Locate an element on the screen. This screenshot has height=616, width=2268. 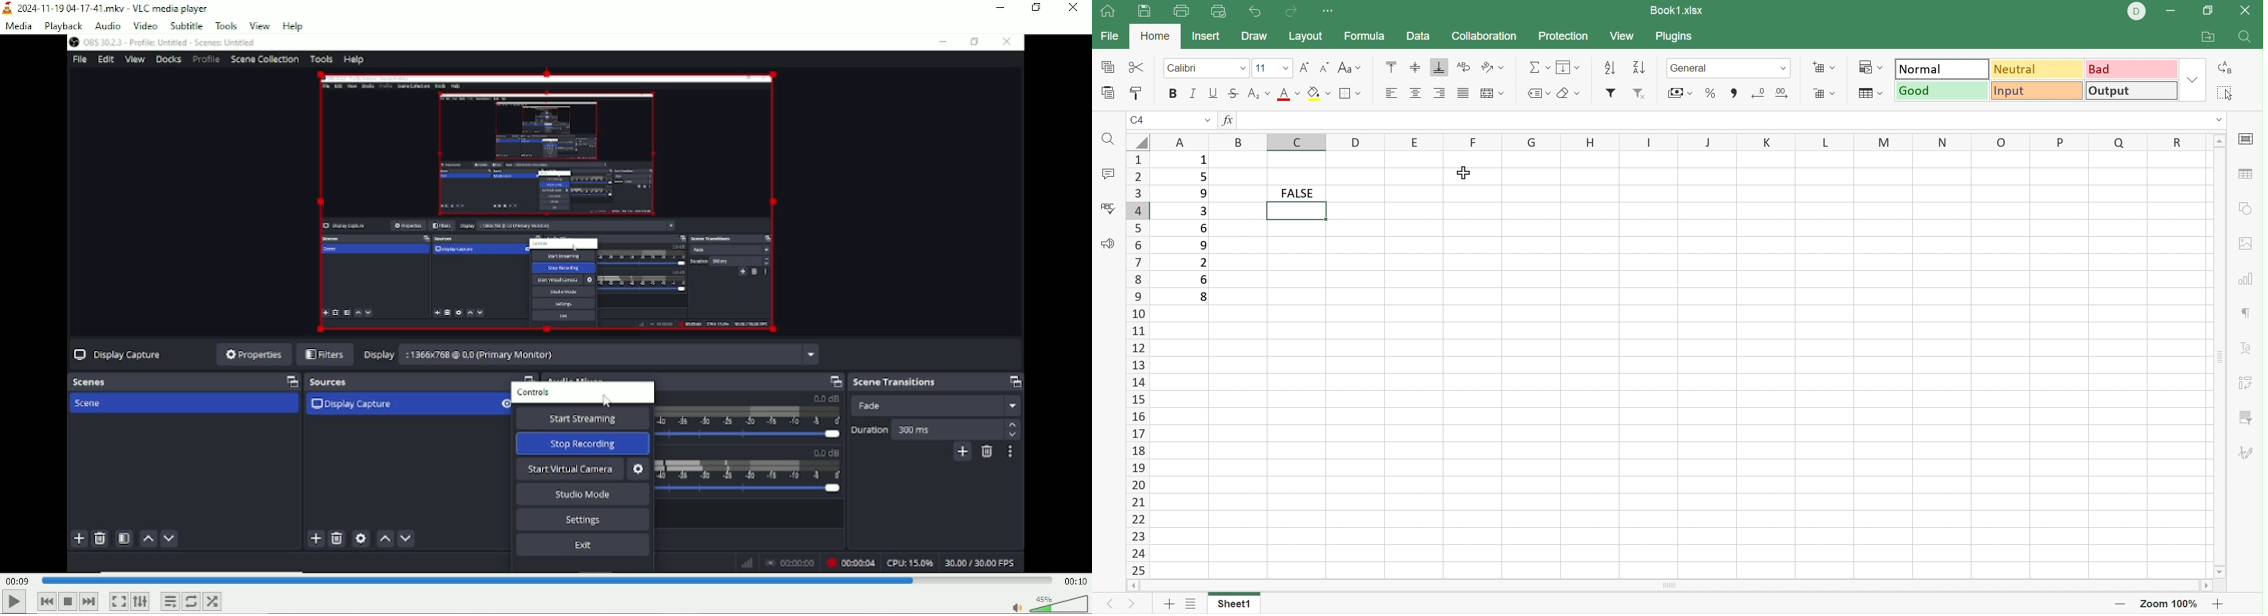
Playback is located at coordinates (62, 26).